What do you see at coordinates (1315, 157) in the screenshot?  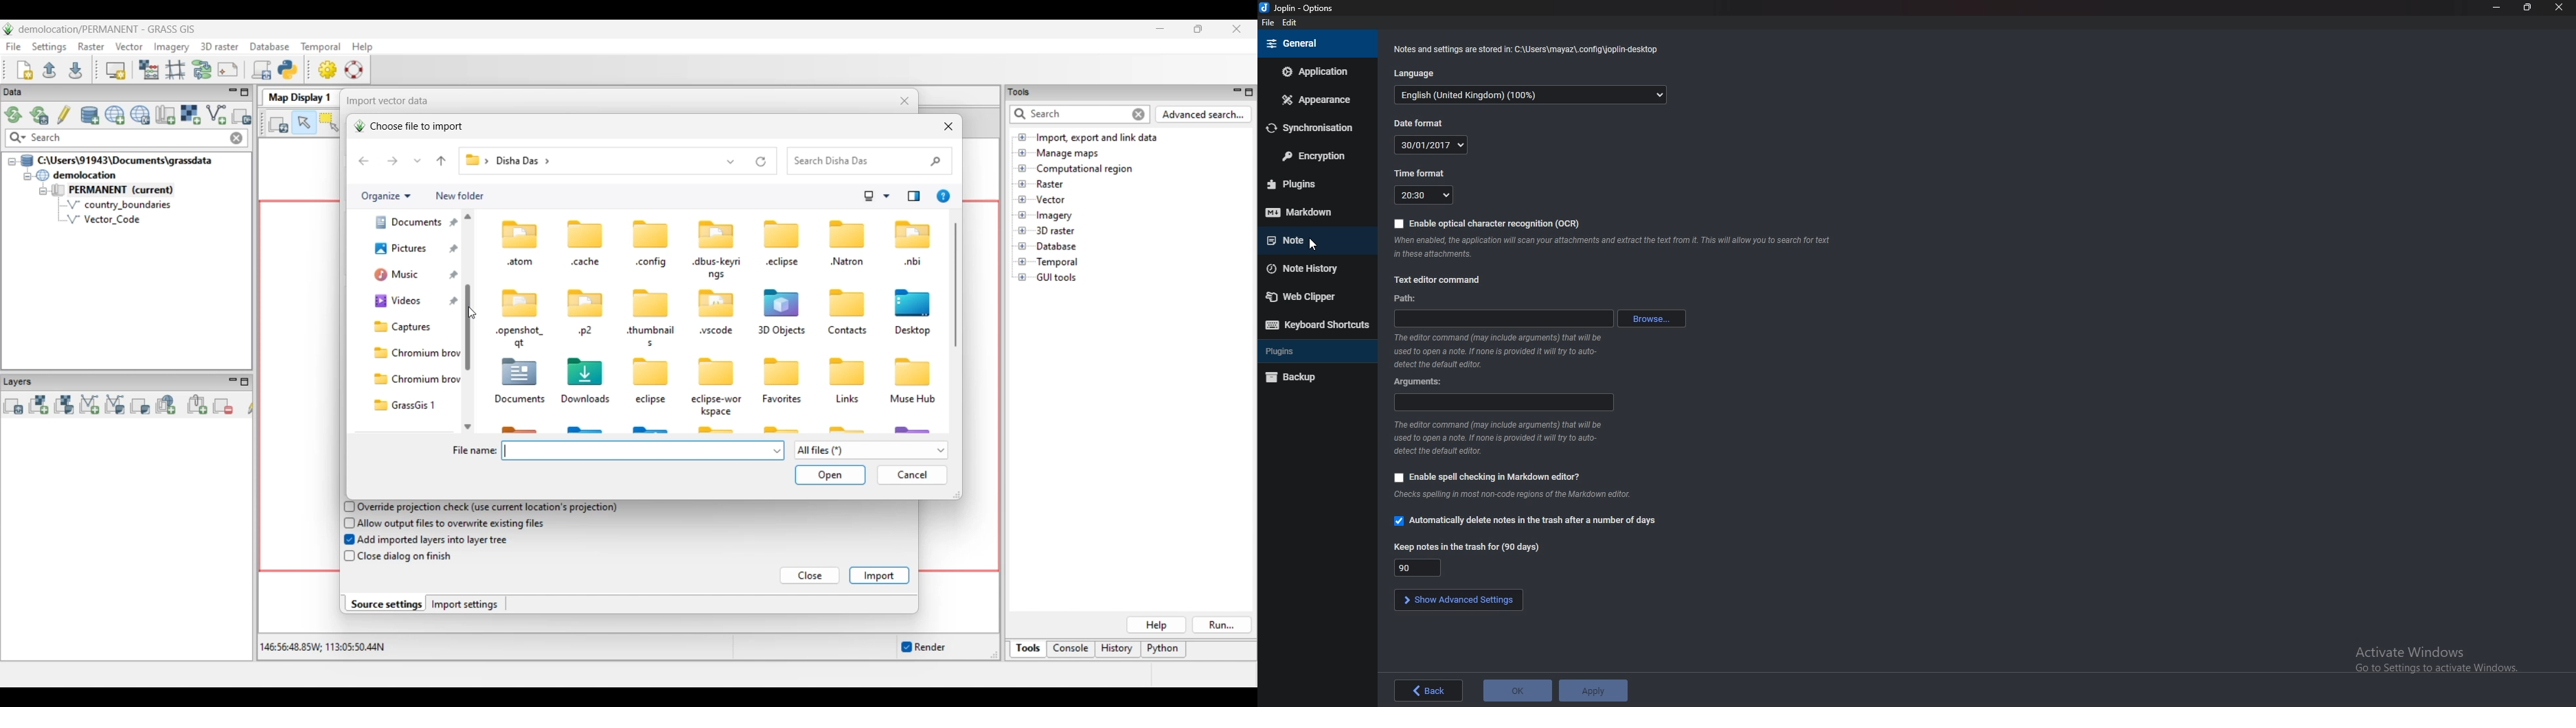 I see `Encryption` at bounding box center [1315, 157].